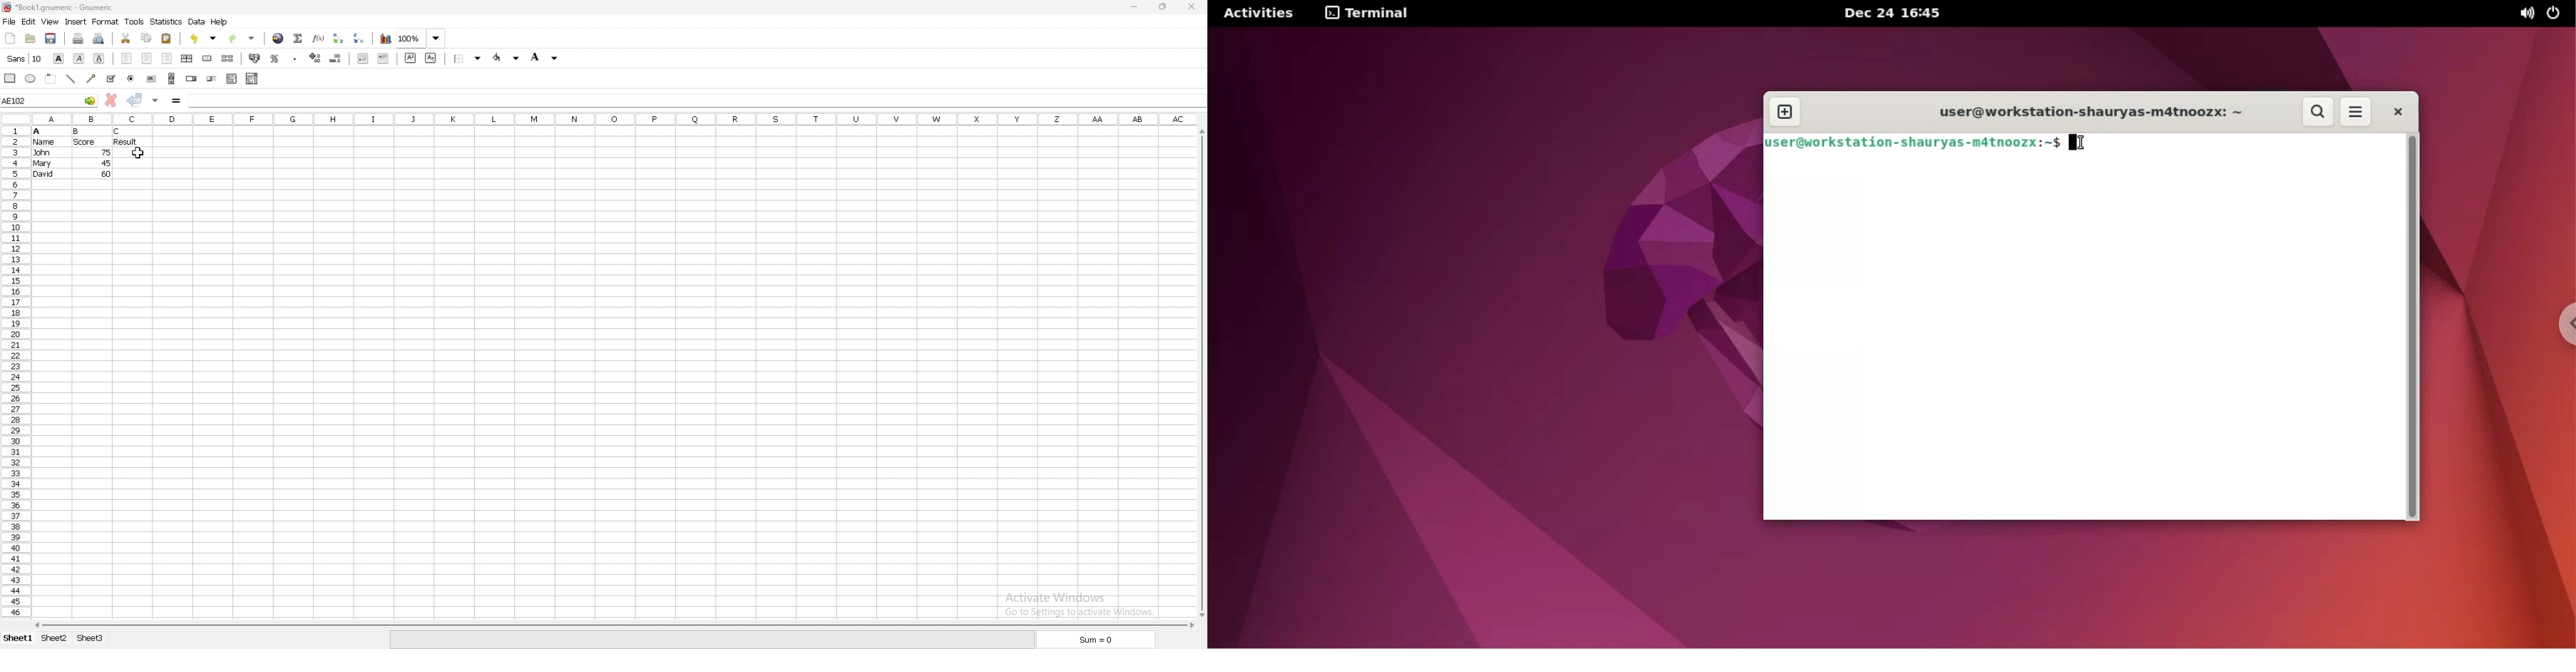 The height and width of the screenshot is (672, 2576). What do you see at coordinates (698, 97) in the screenshot?
I see `cell input` at bounding box center [698, 97].